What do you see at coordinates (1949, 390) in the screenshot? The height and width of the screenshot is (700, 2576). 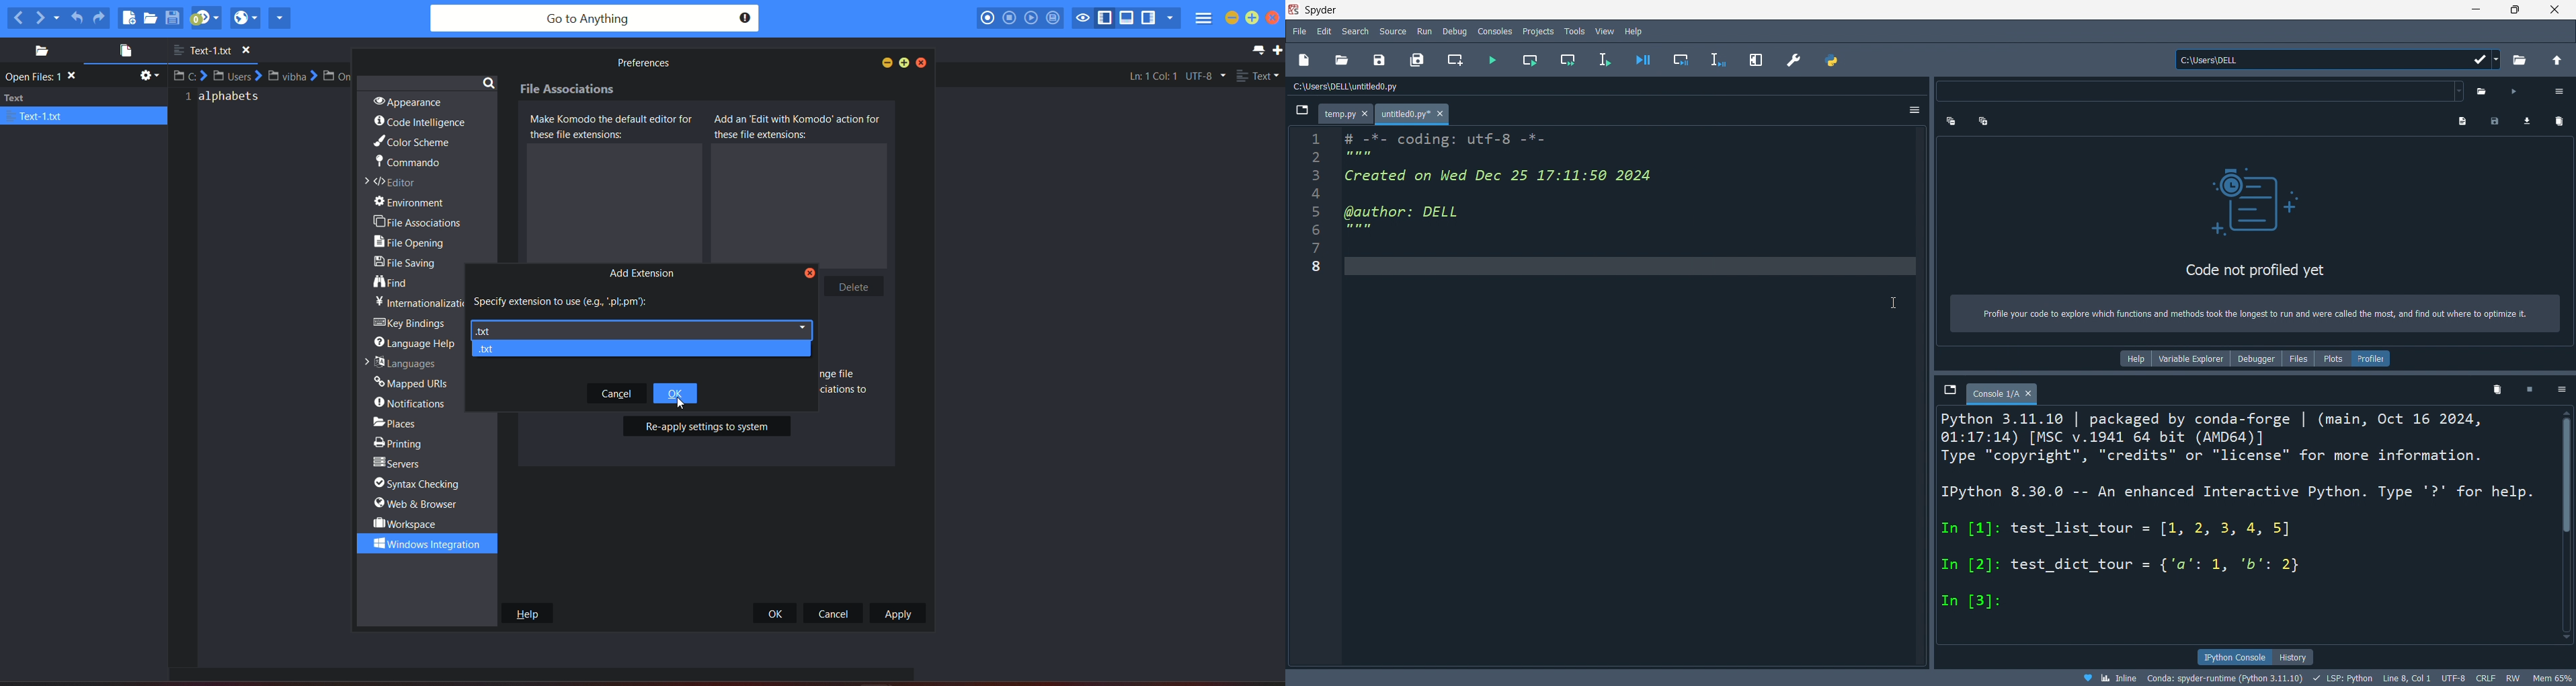 I see `browse tabs` at bounding box center [1949, 390].